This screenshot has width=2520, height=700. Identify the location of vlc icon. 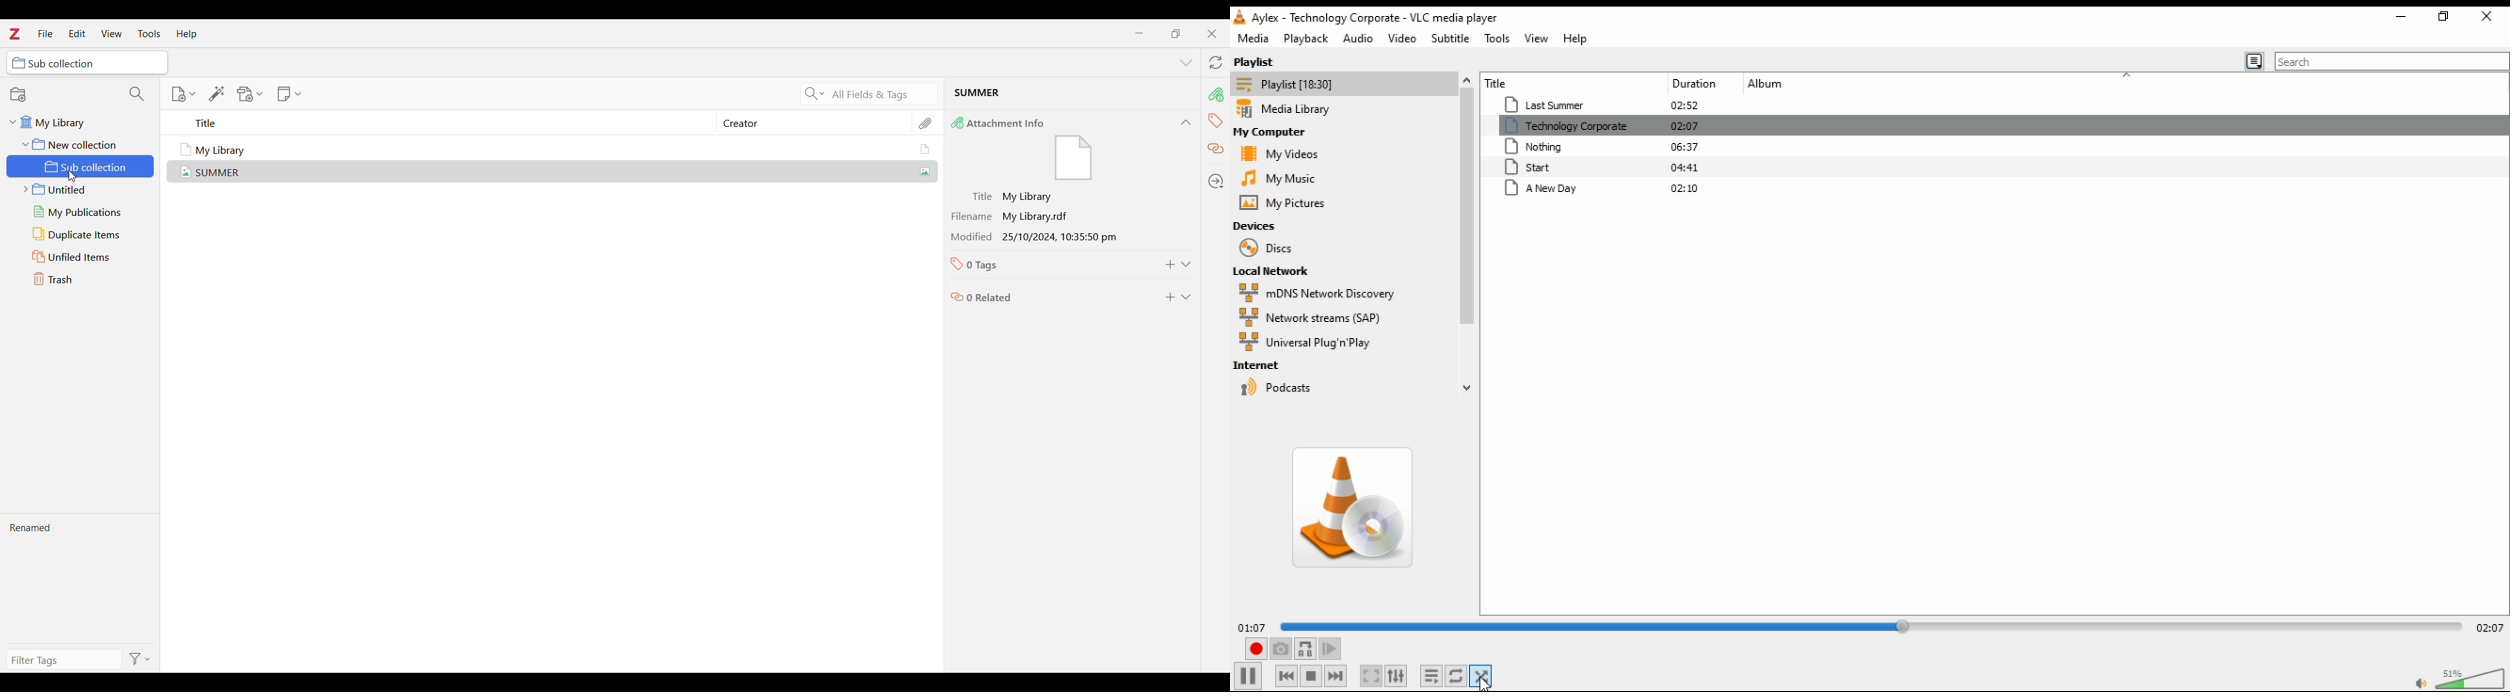
(1240, 16).